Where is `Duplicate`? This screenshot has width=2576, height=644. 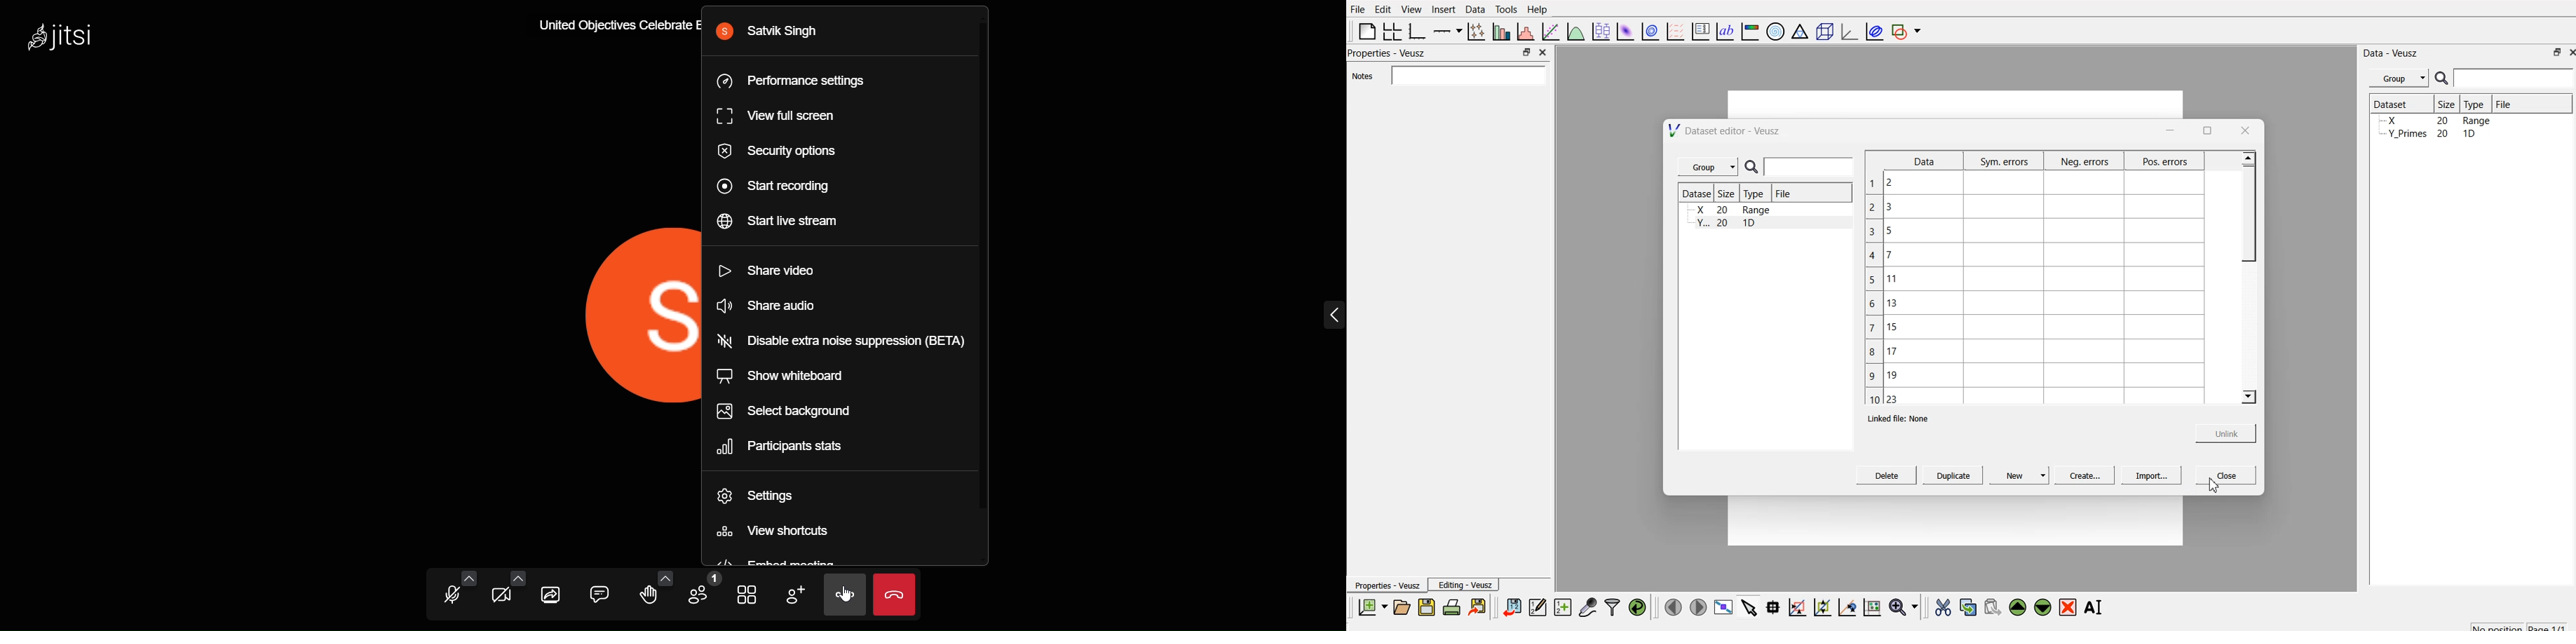
Duplicate is located at coordinates (1952, 477).